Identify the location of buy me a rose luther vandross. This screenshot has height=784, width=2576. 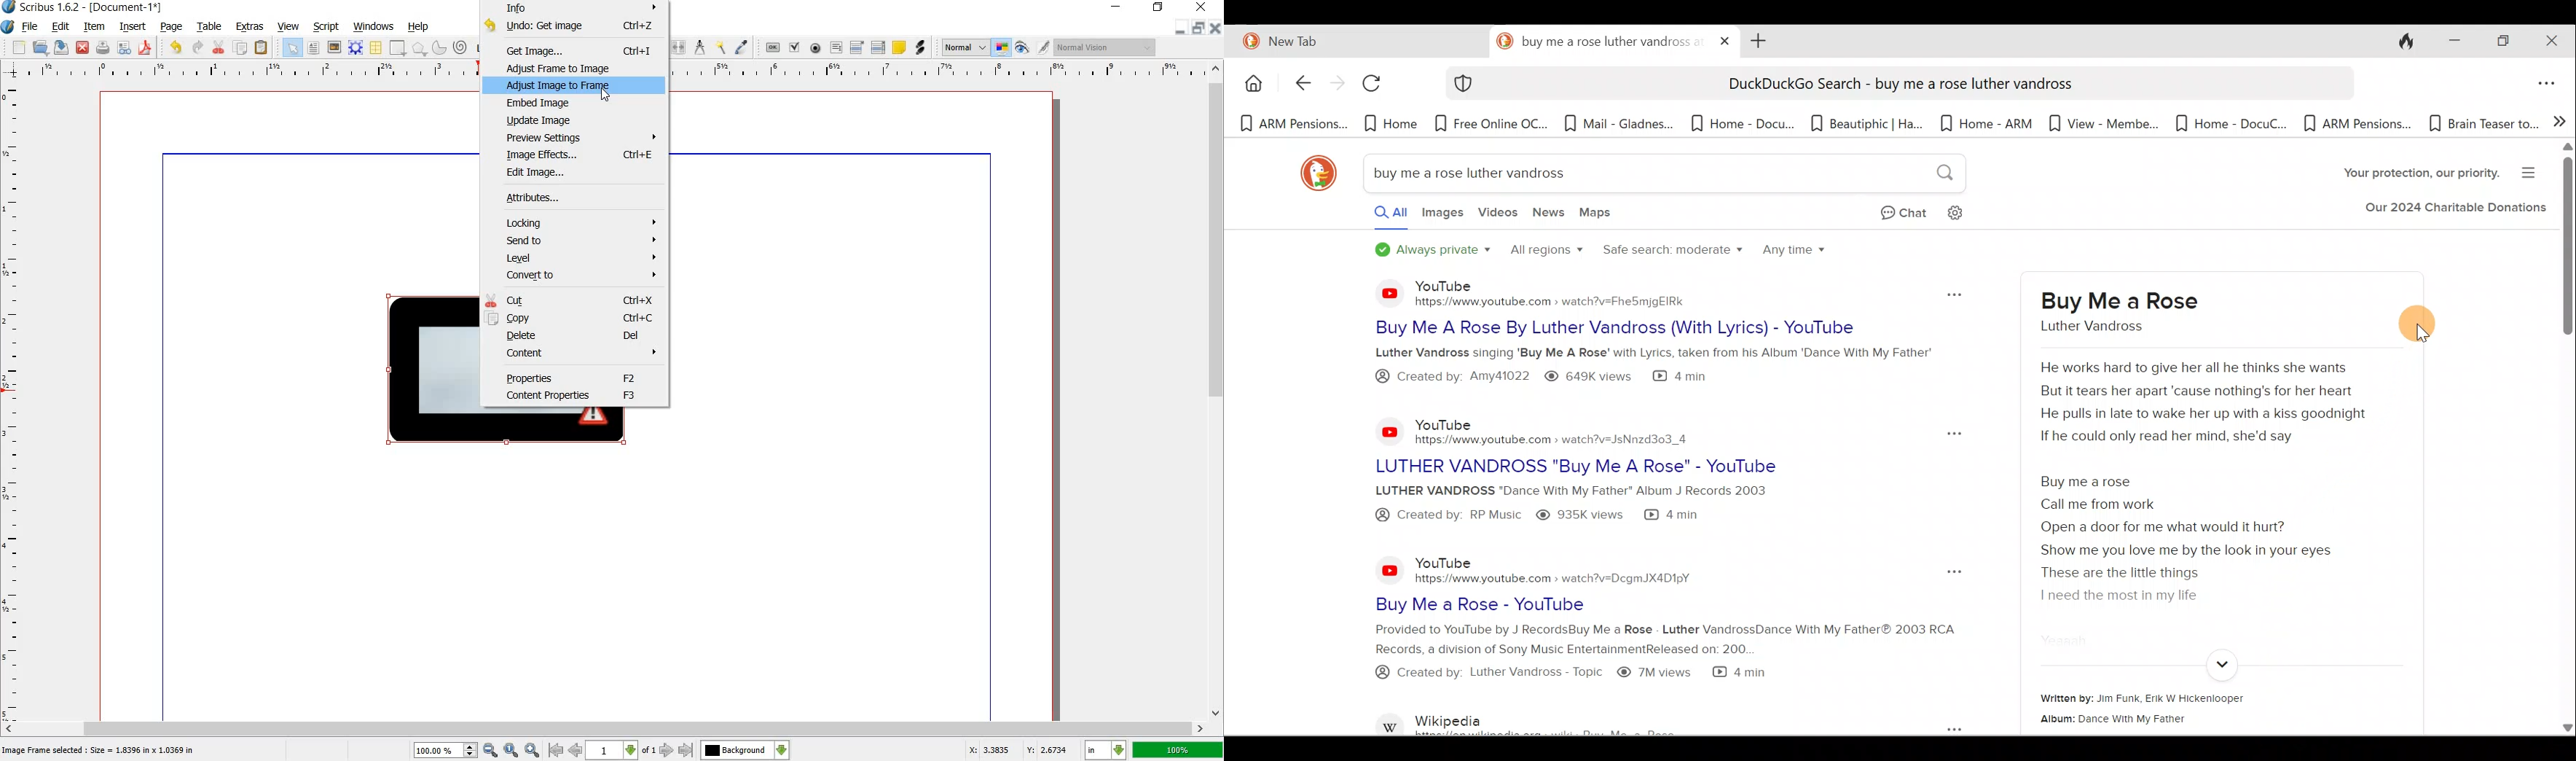
(1661, 175).